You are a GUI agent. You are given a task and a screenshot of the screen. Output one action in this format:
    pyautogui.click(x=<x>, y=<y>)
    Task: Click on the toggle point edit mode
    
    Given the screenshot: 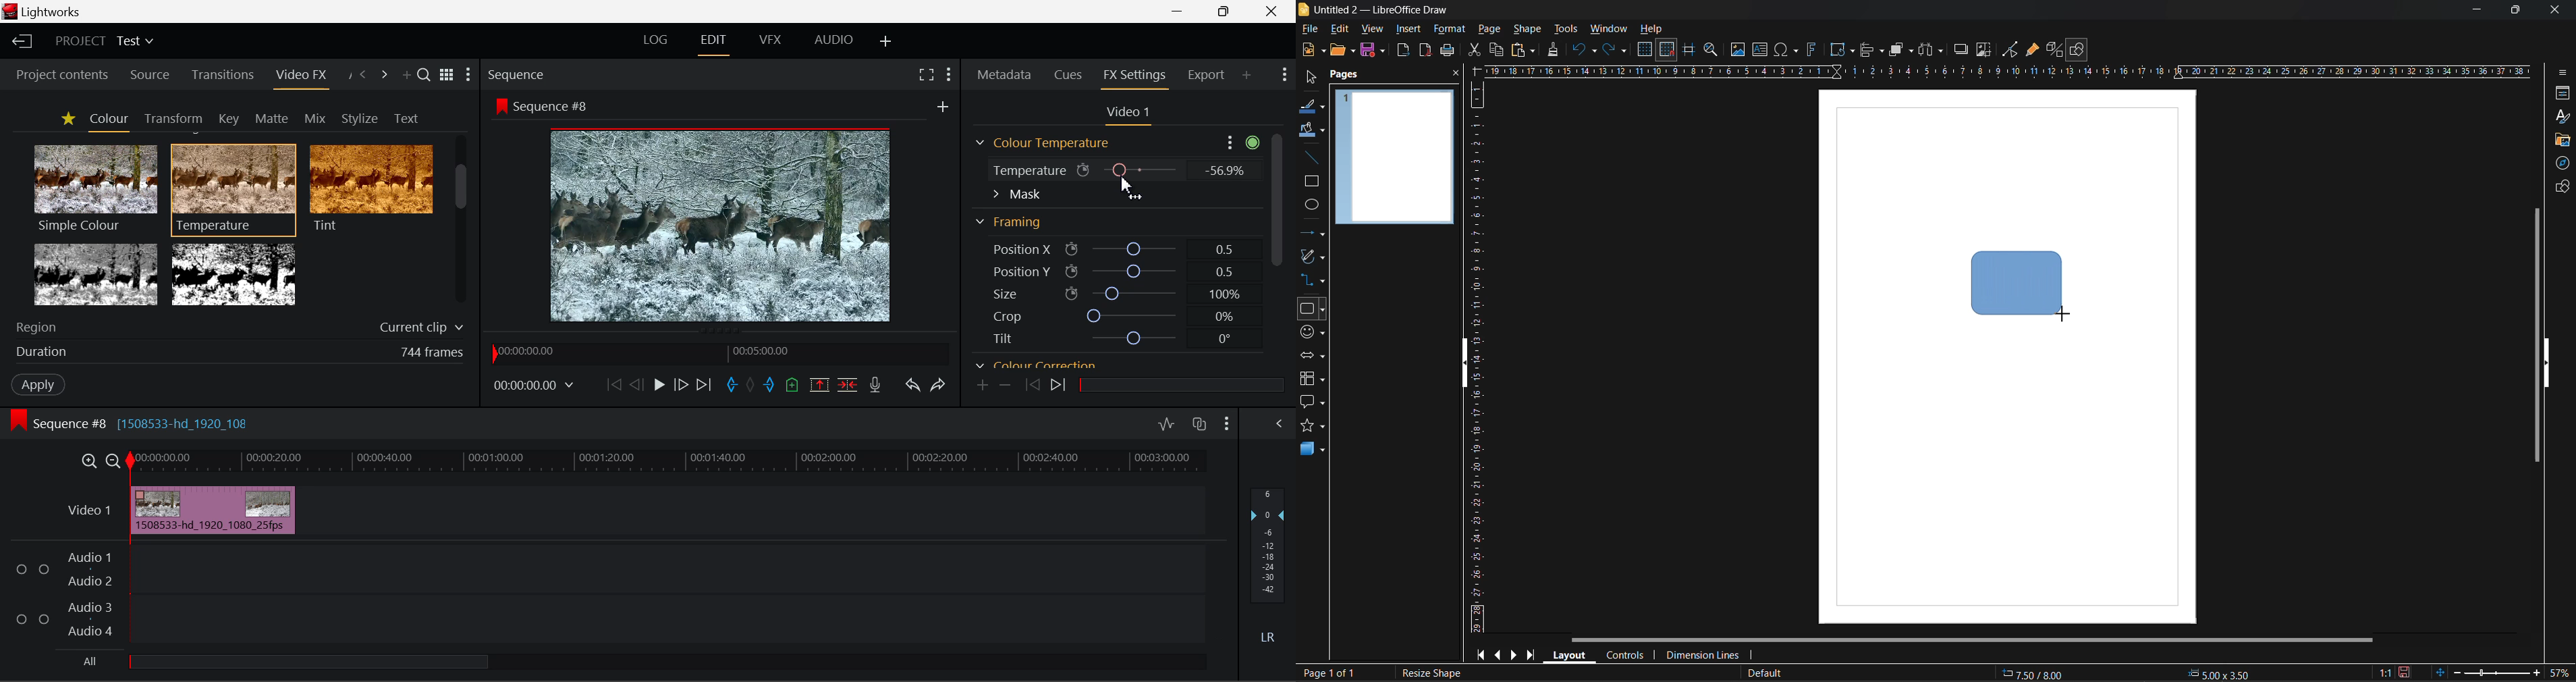 What is the action you would take?
    pyautogui.click(x=2012, y=50)
    